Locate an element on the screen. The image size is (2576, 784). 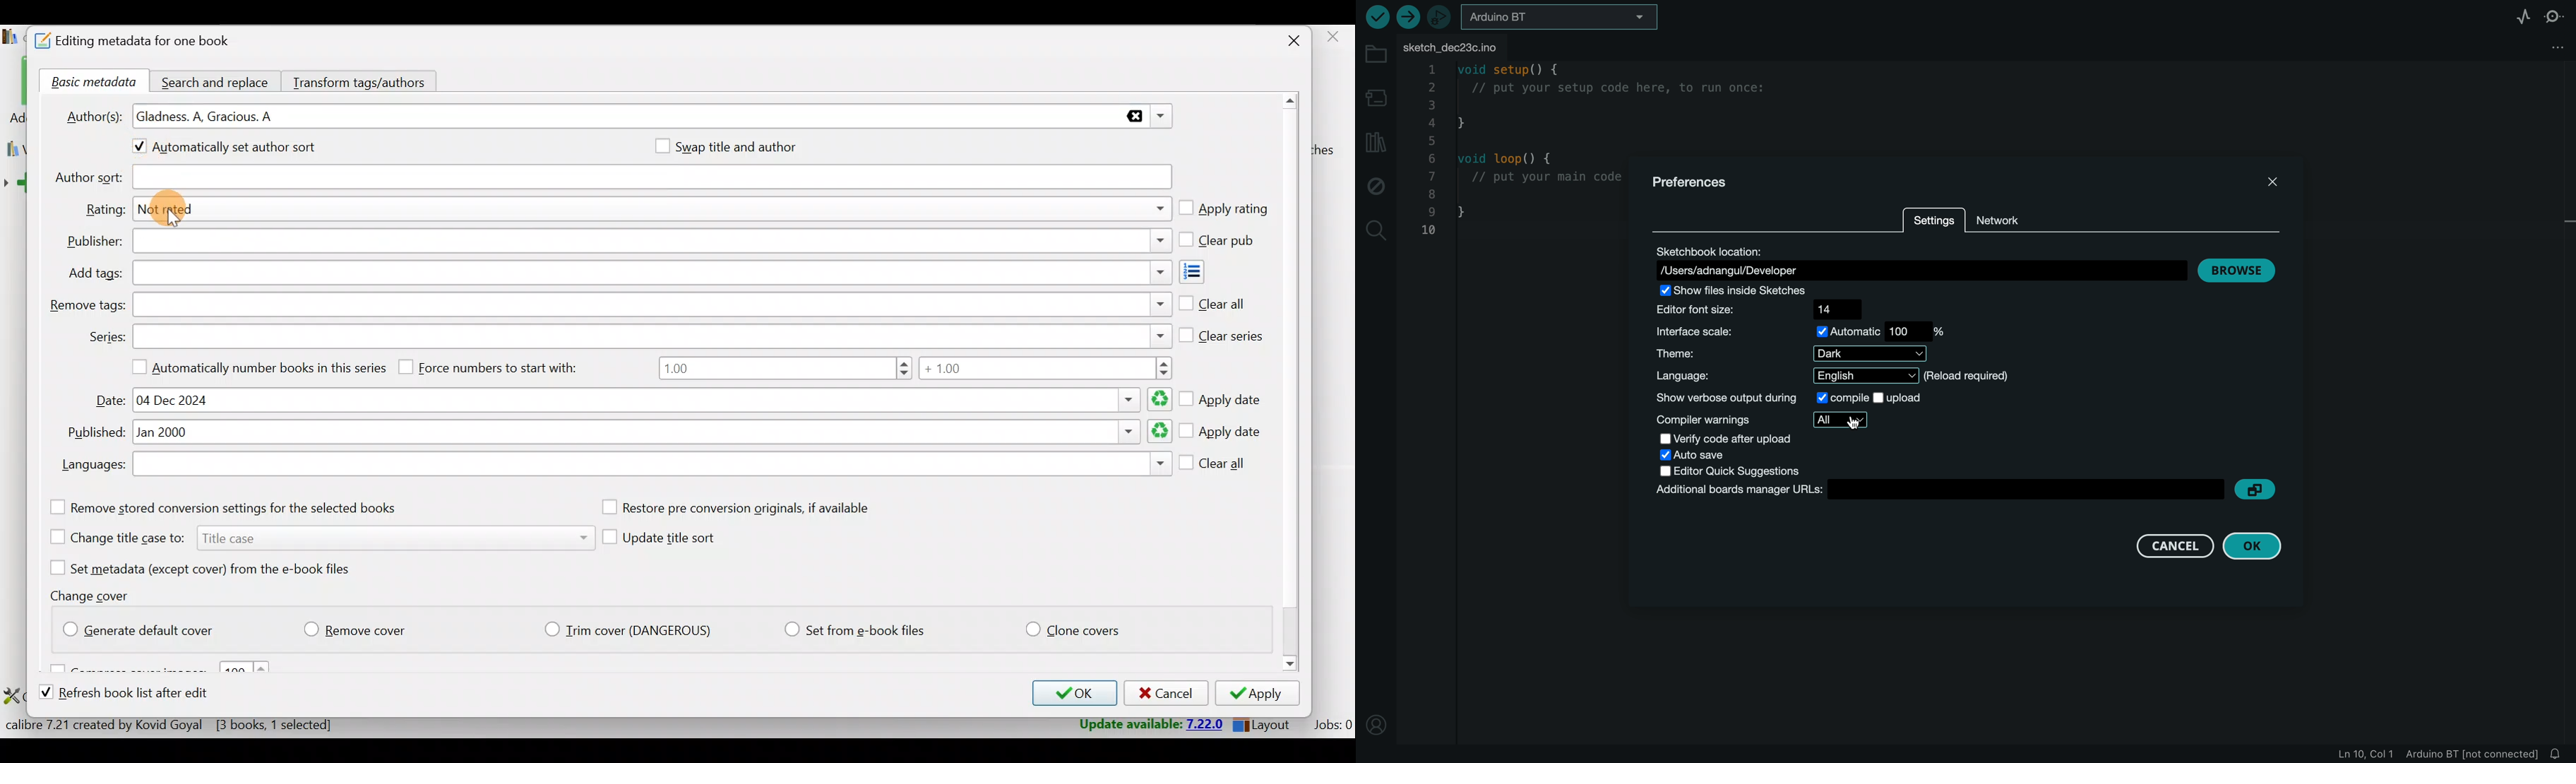
Apply date is located at coordinates (1221, 432).